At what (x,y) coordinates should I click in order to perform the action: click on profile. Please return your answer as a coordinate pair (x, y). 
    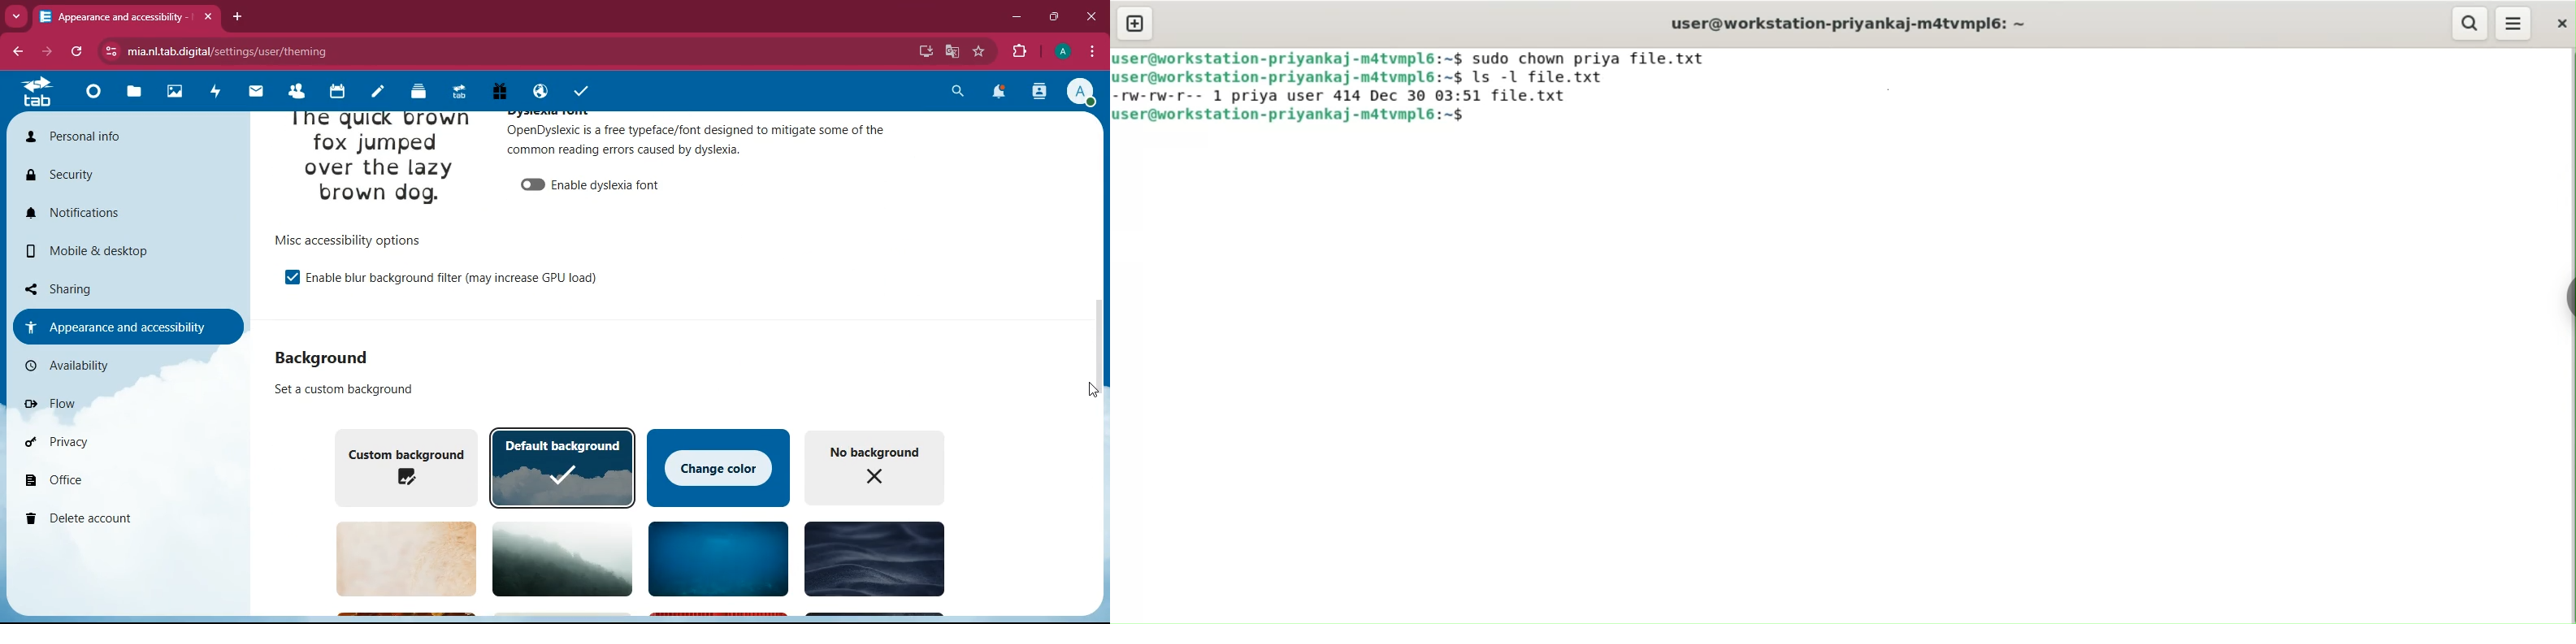
    Looking at the image, I should click on (1084, 93).